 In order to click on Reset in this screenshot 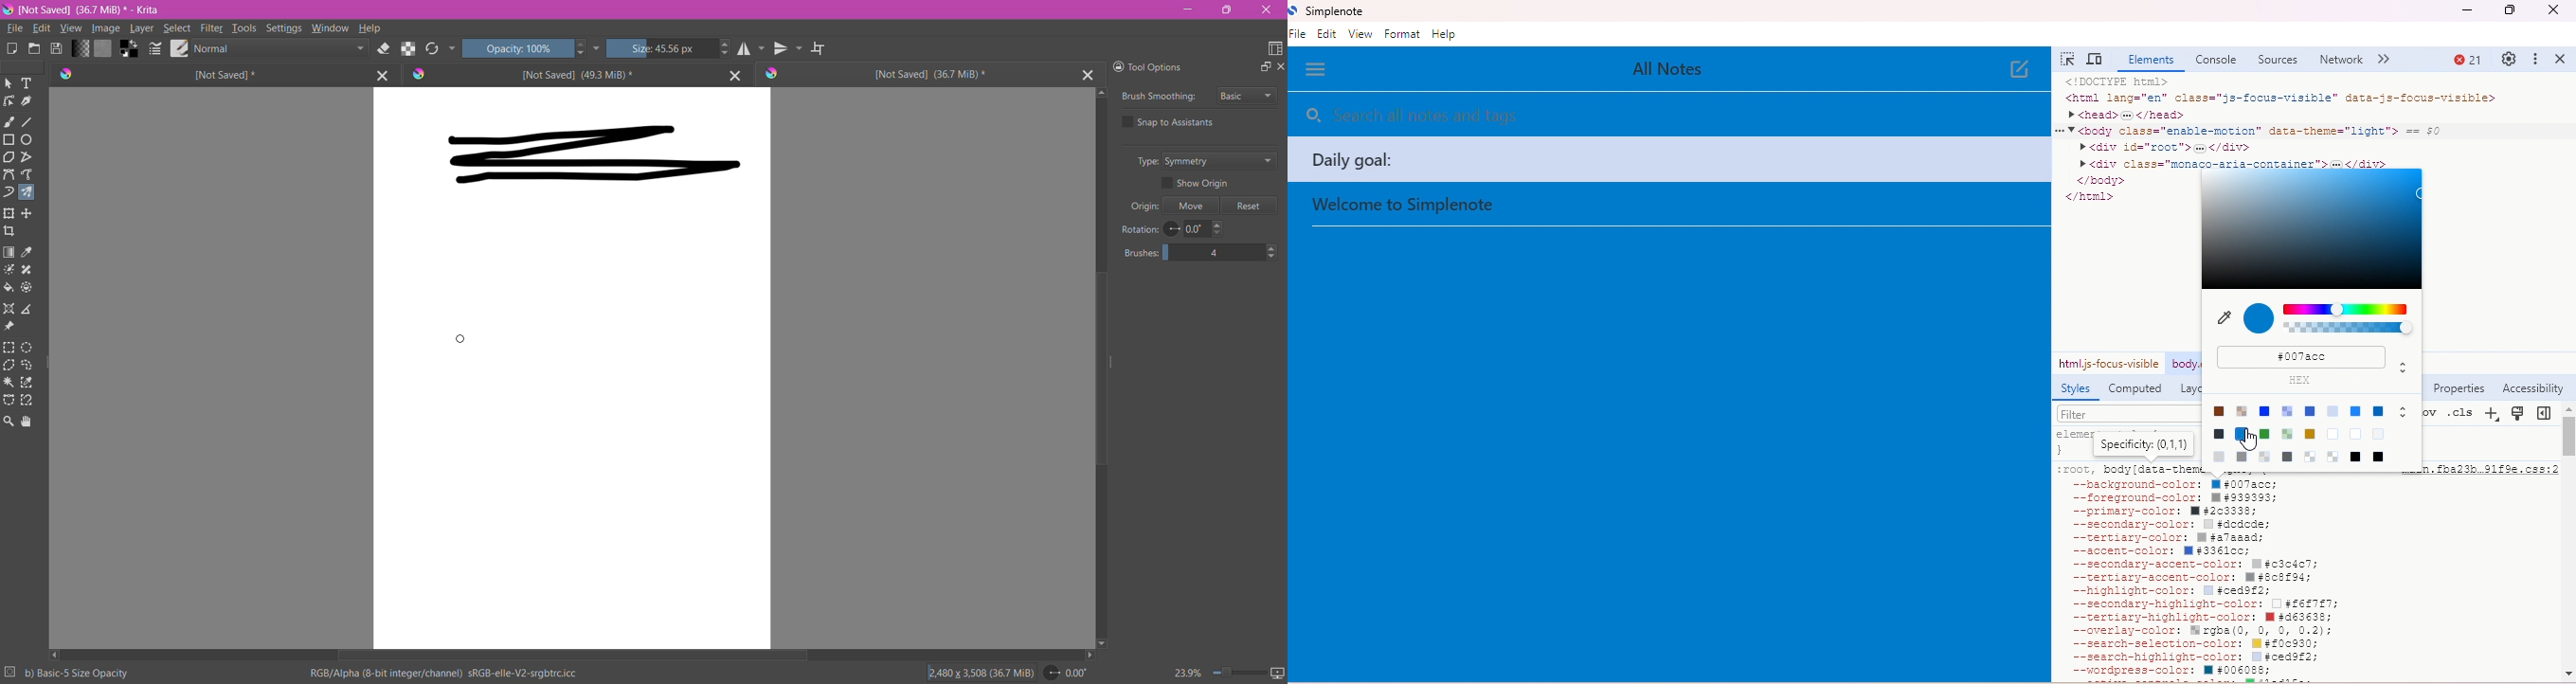, I will do `click(1249, 206)`.